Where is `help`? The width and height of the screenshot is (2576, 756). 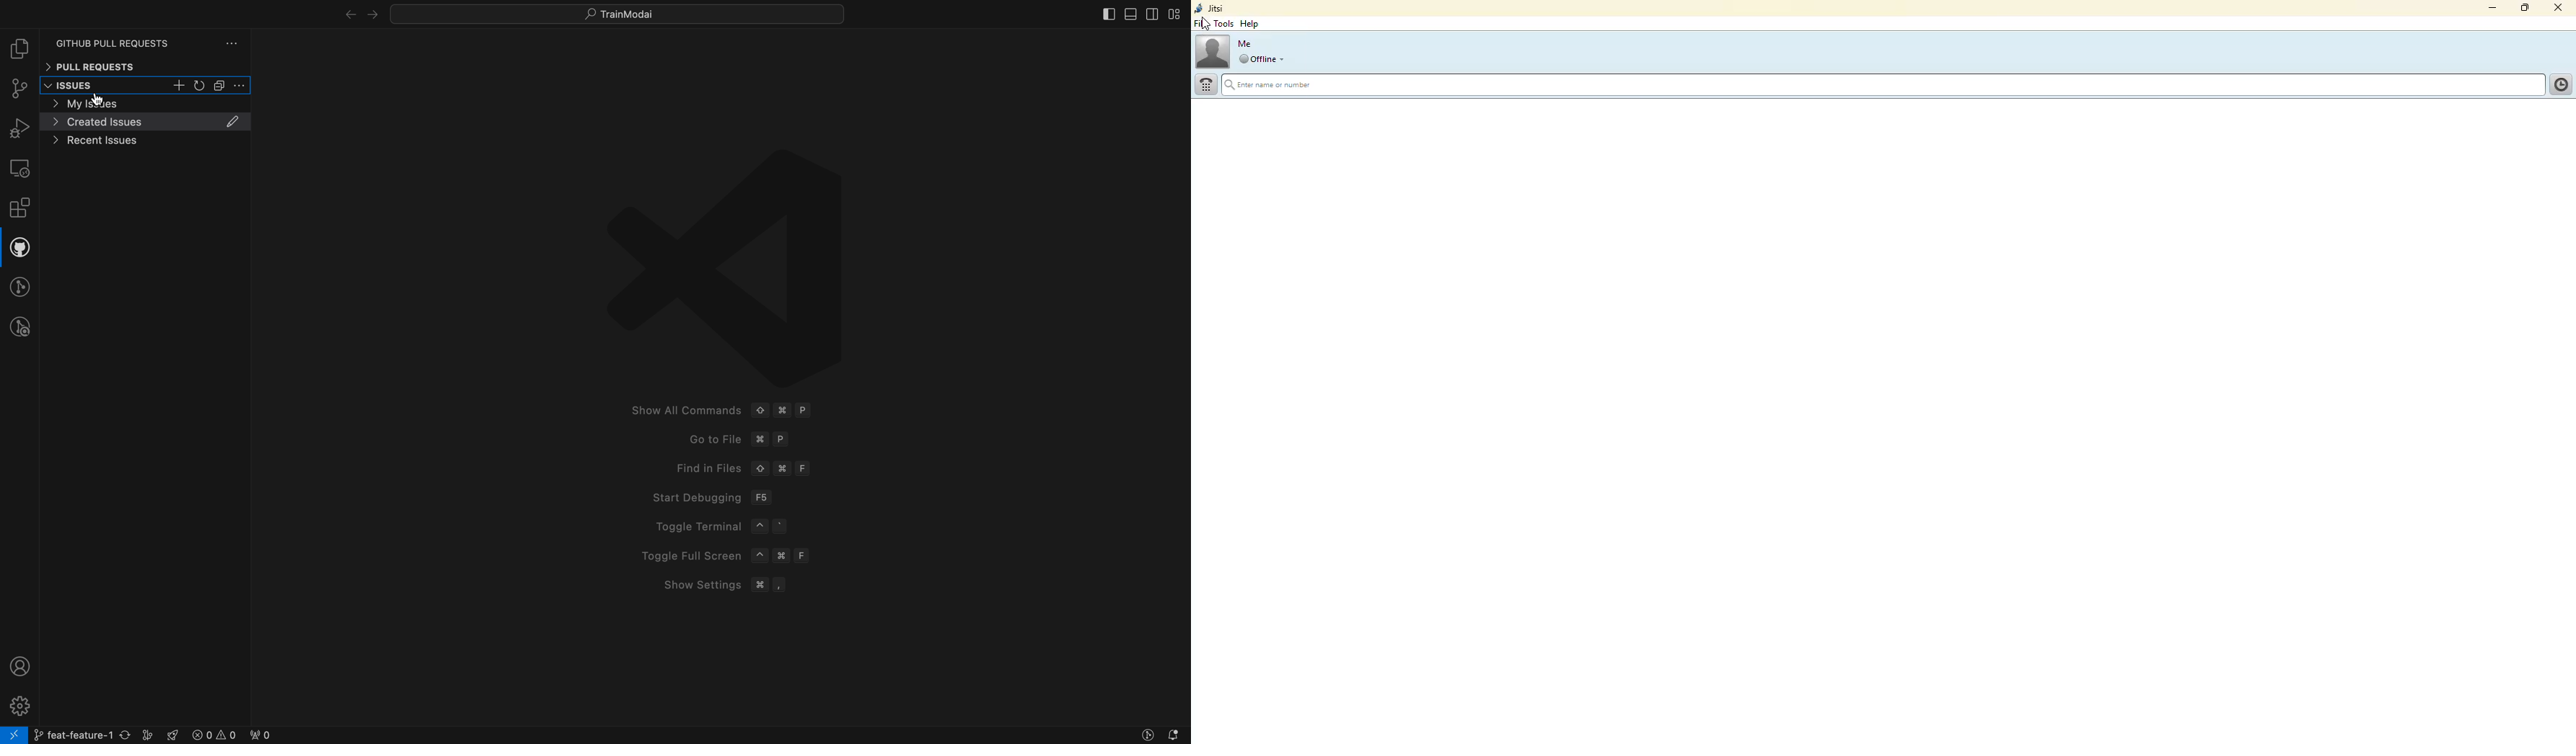
help is located at coordinates (1249, 23).